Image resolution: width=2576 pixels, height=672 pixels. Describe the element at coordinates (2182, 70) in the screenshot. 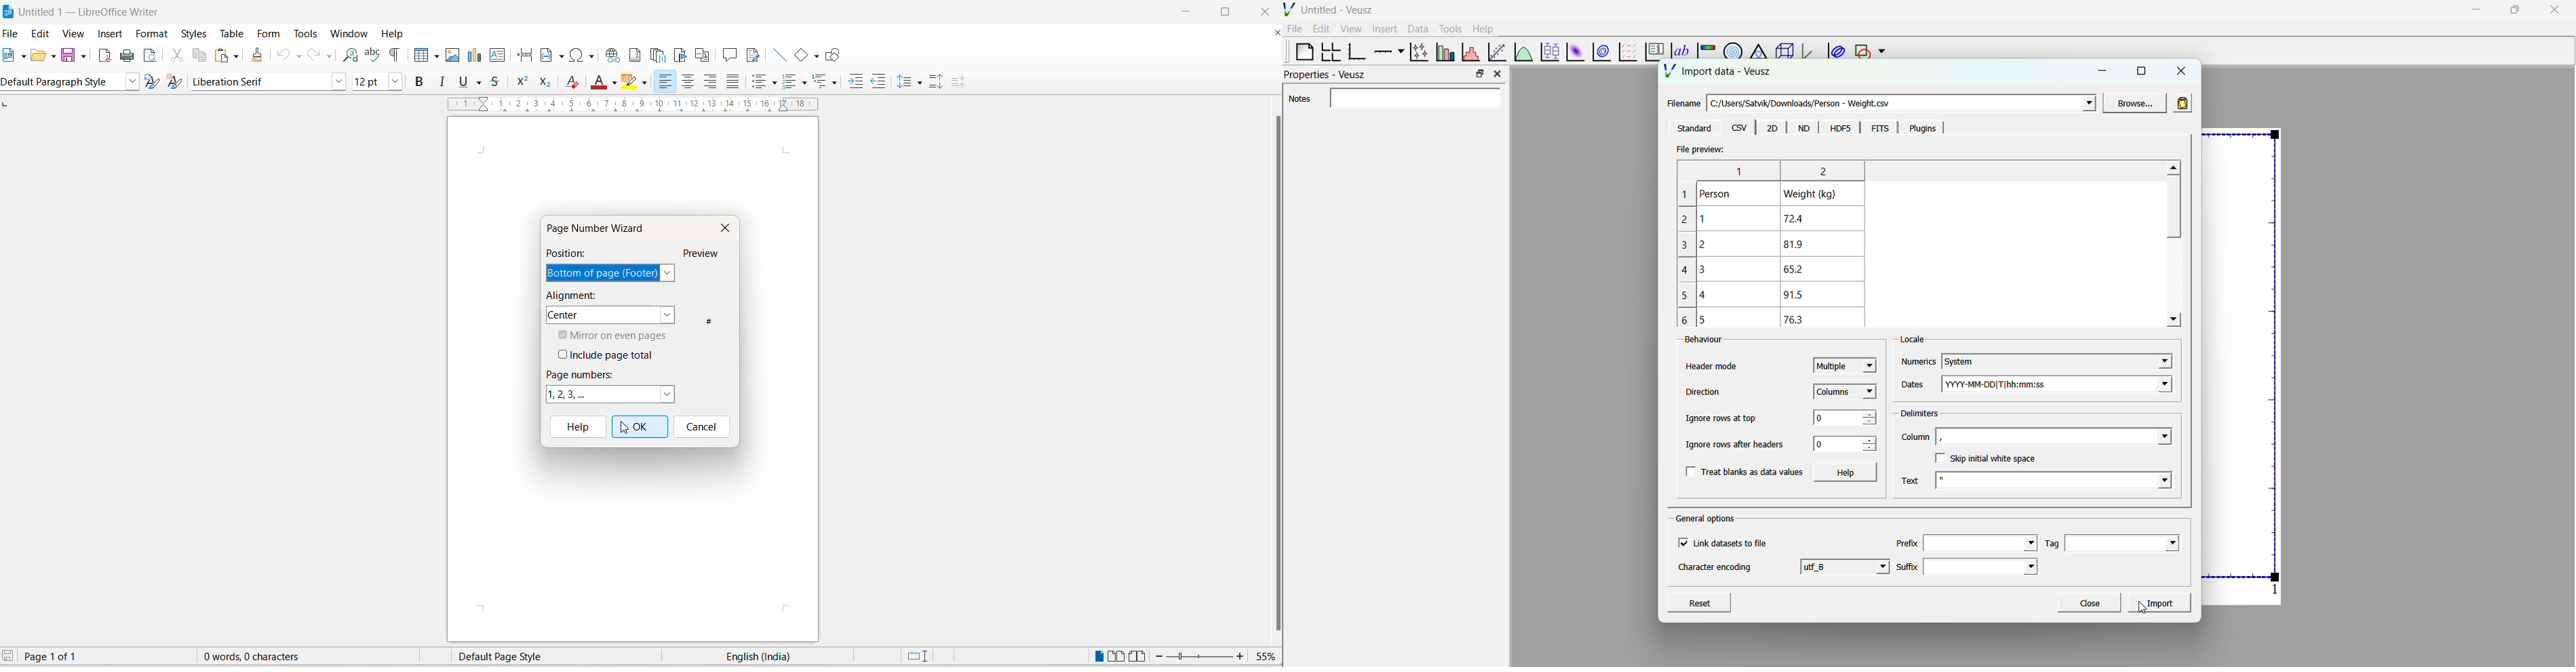

I see `close` at that location.